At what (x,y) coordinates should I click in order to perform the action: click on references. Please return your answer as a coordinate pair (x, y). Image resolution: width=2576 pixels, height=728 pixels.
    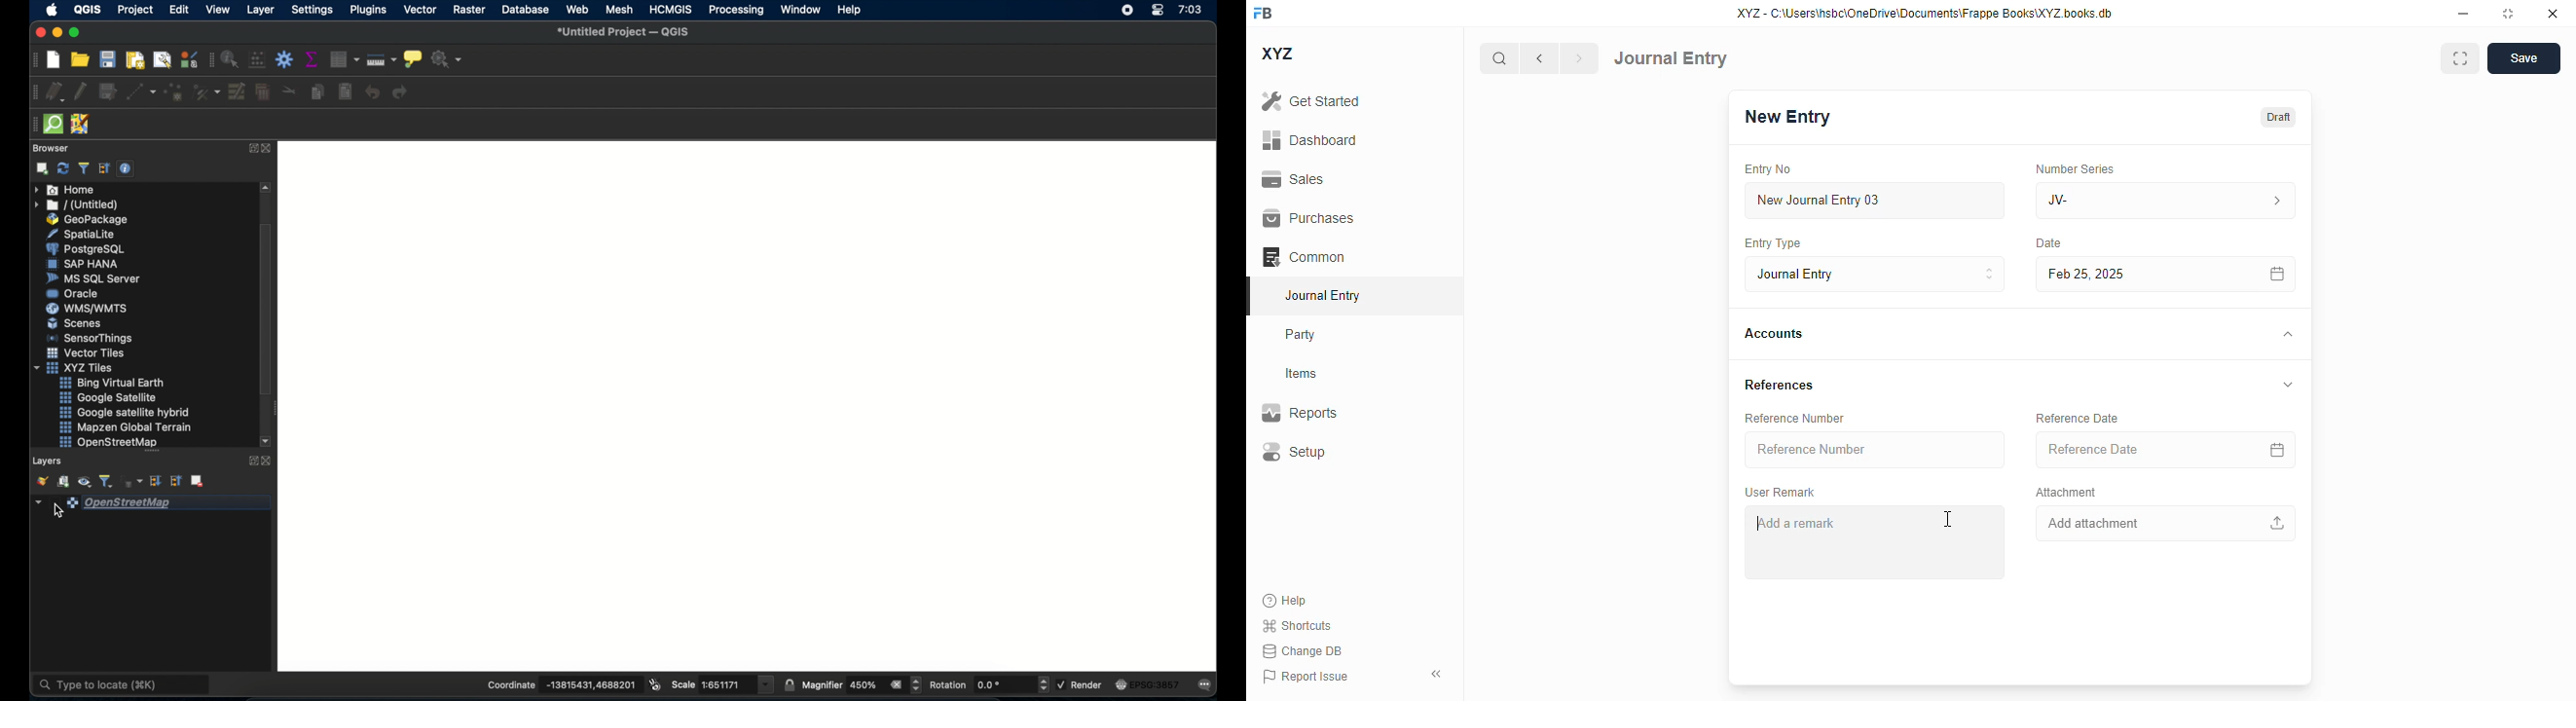
    Looking at the image, I should click on (1780, 384).